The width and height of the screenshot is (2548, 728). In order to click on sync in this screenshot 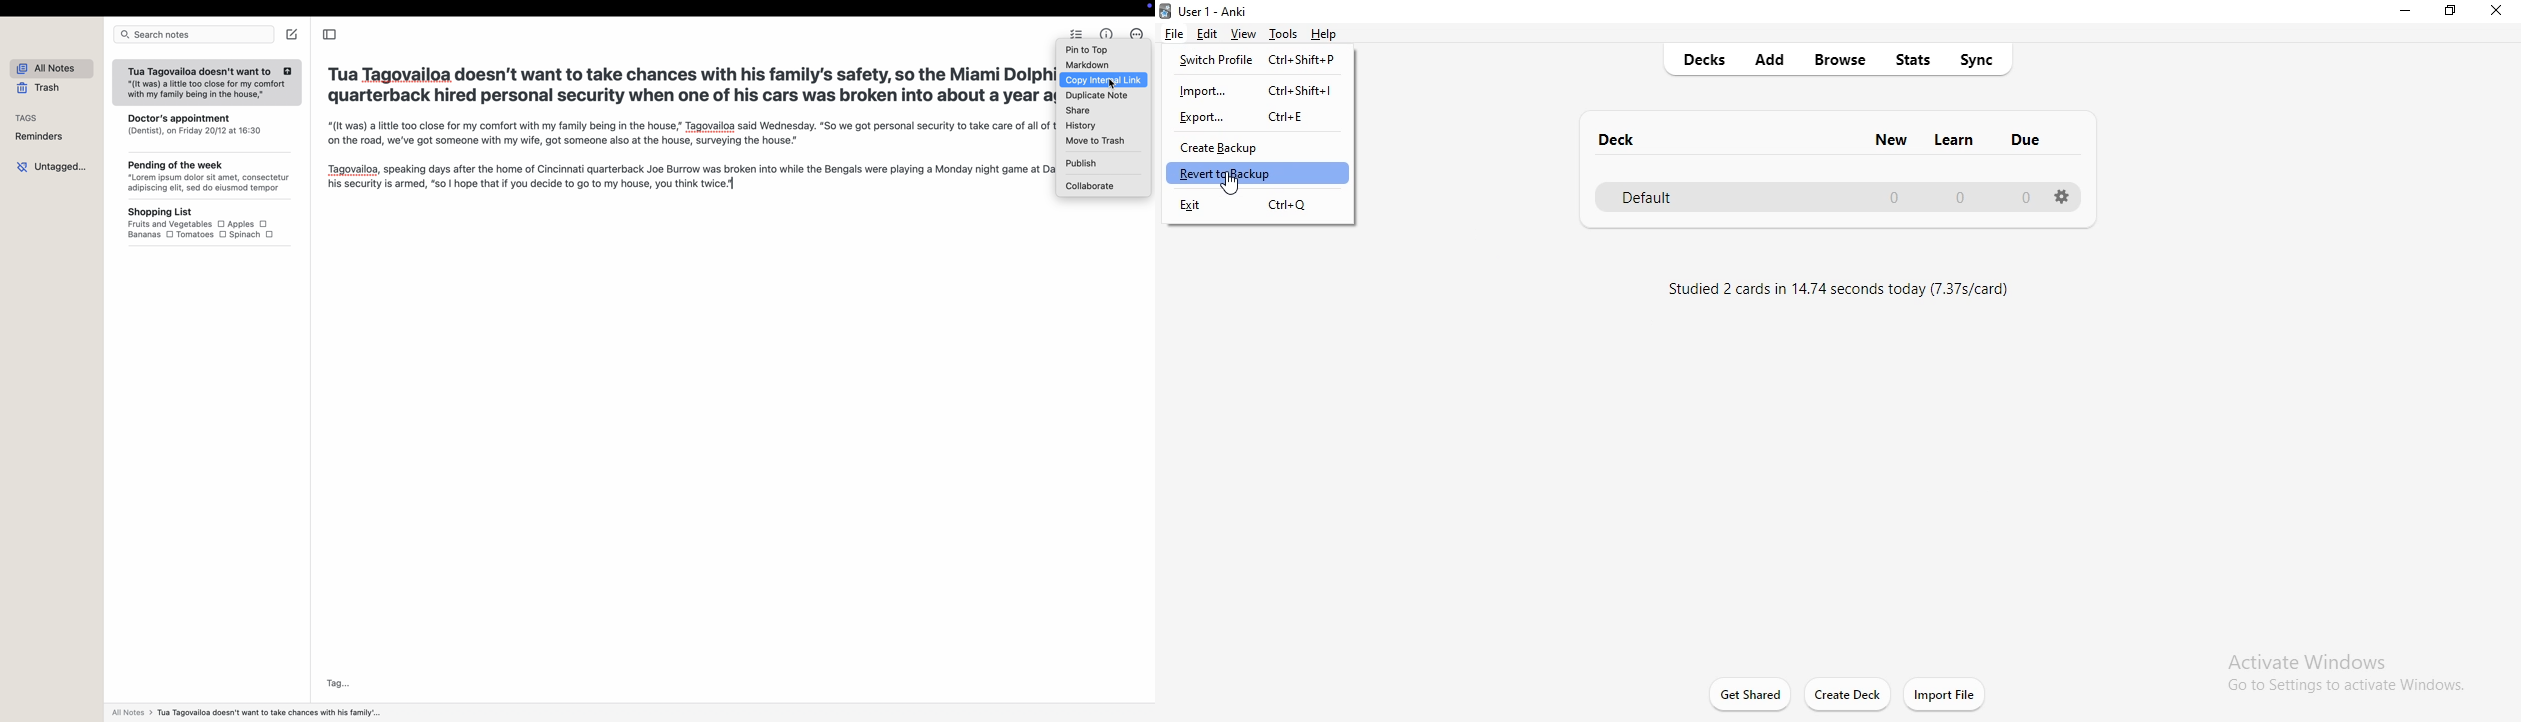, I will do `click(1984, 59)`.